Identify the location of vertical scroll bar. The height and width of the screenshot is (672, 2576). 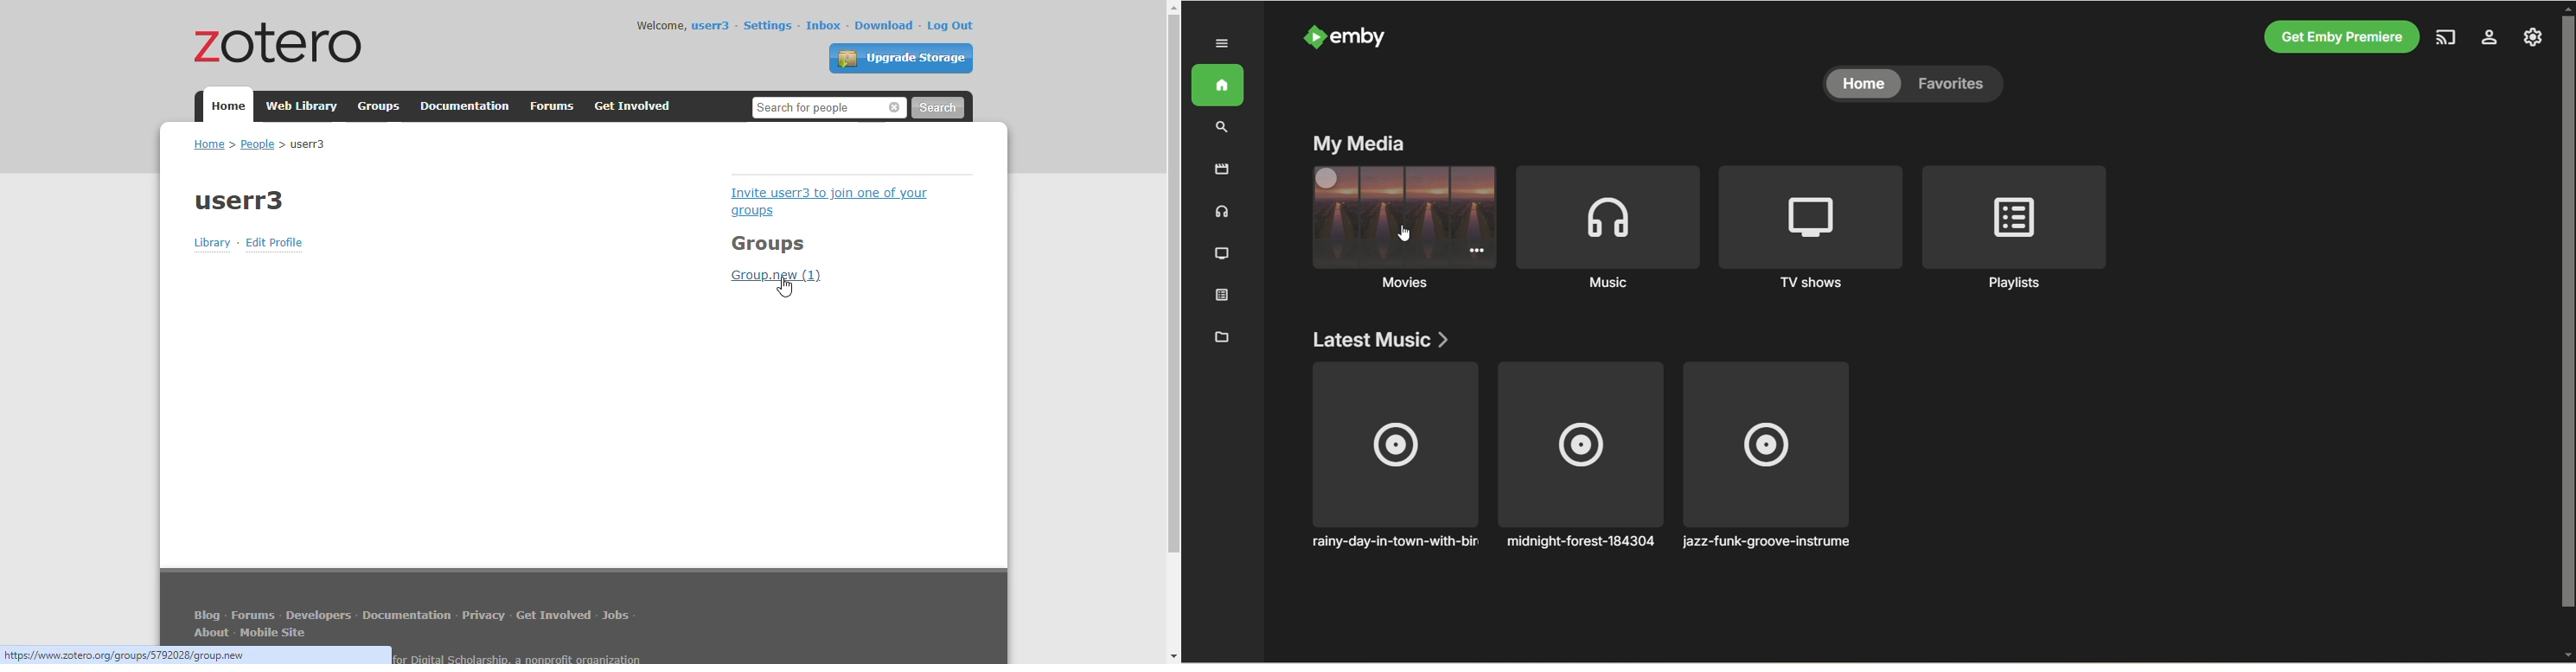
(1173, 284).